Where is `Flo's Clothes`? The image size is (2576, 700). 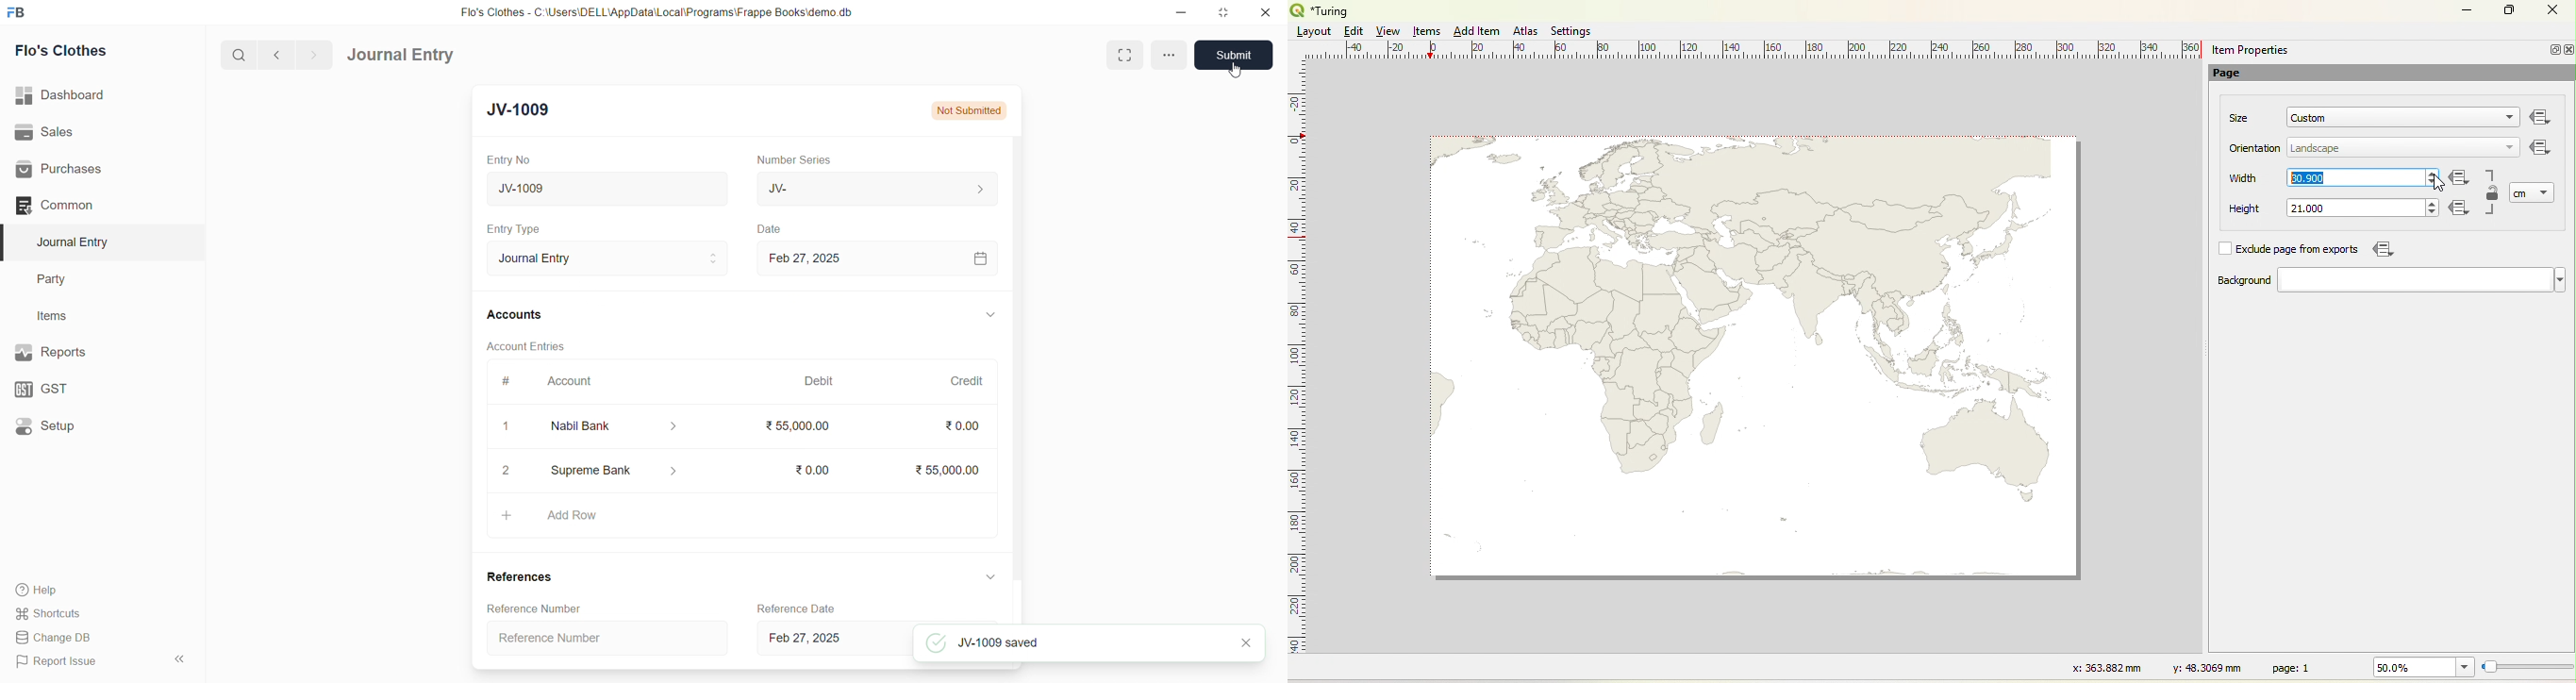 Flo's Clothes is located at coordinates (68, 50).